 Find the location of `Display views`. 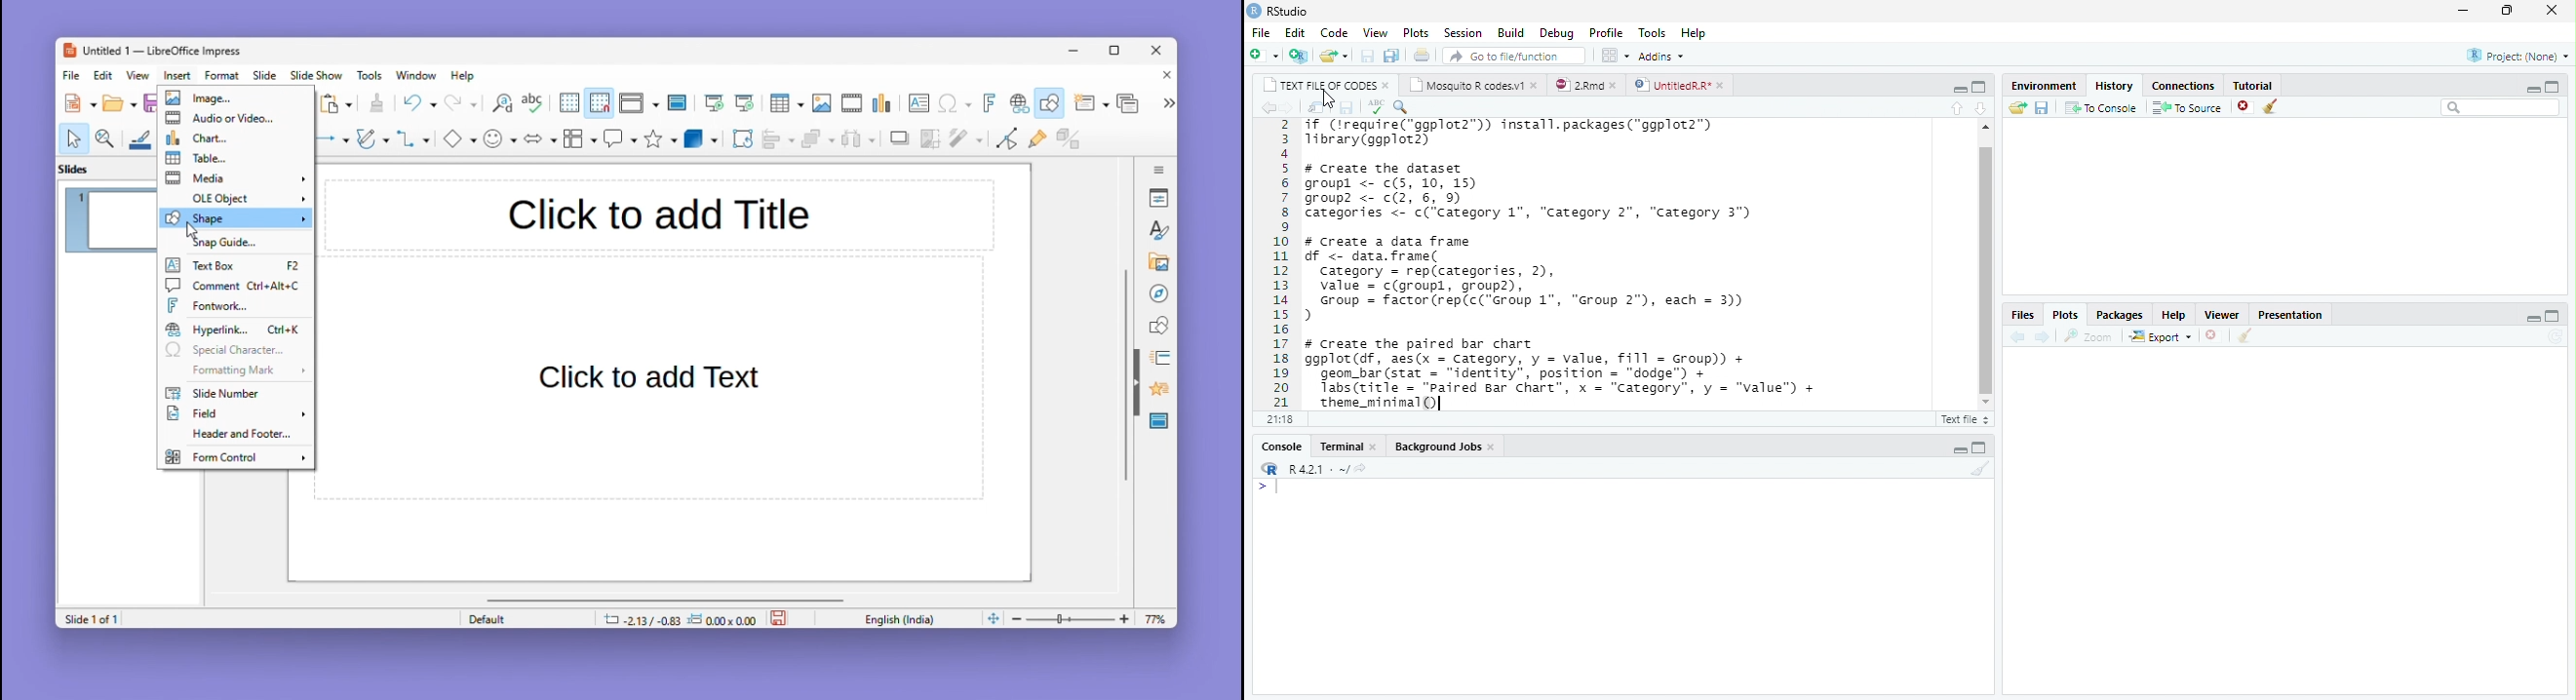

Display views is located at coordinates (637, 103).